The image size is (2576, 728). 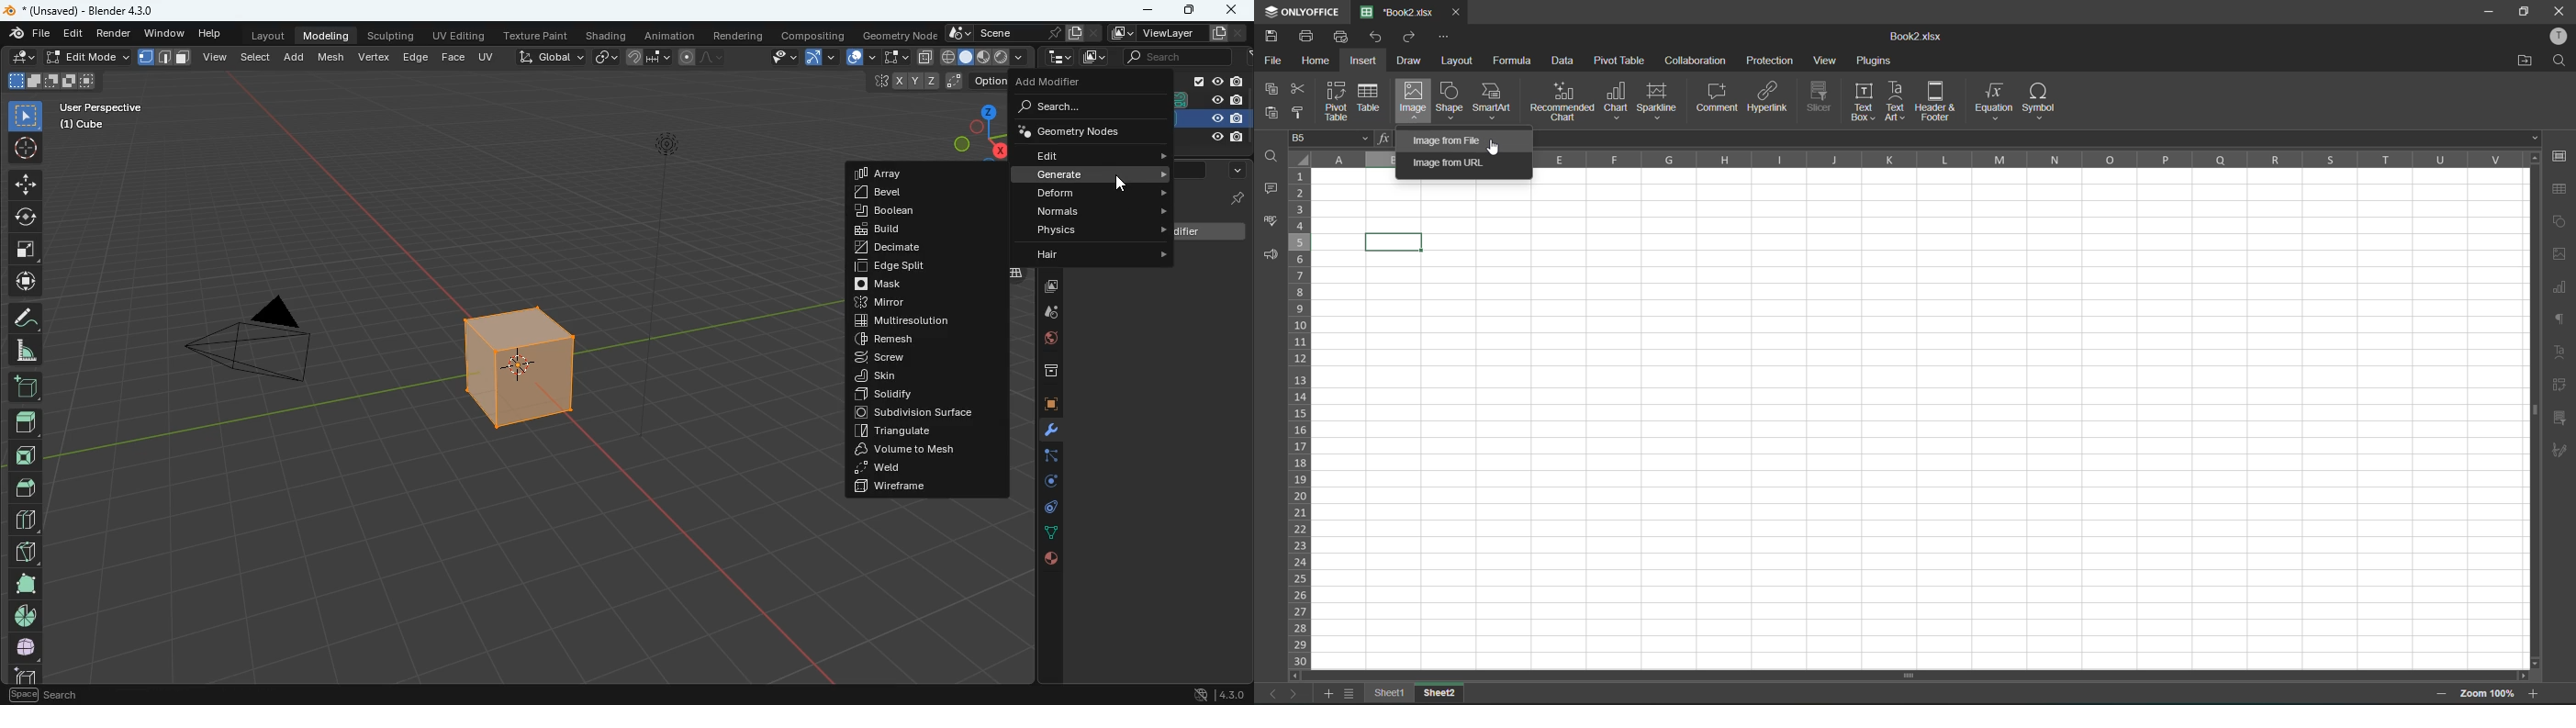 What do you see at coordinates (1272, 256) in the screenshot?
I see `feedback` at bounding box center [1272, 256].